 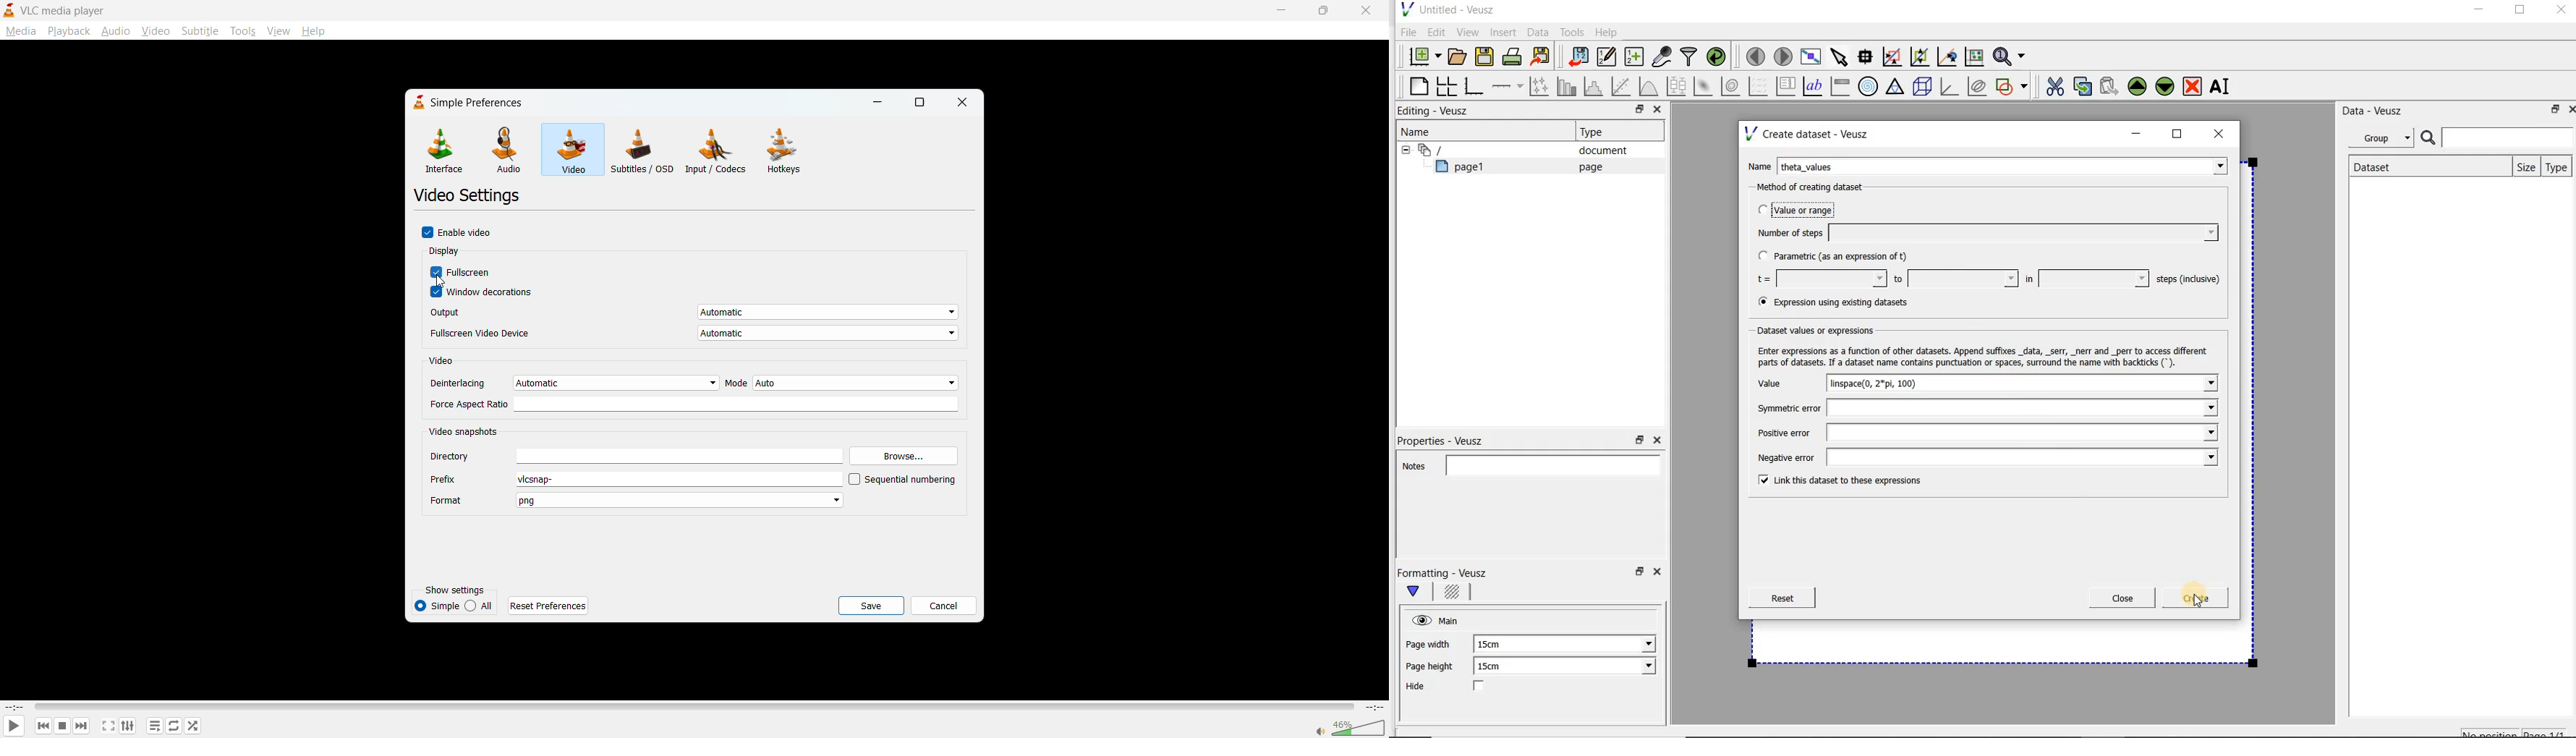 I want to click on page1, so click(x=1466, y=169).